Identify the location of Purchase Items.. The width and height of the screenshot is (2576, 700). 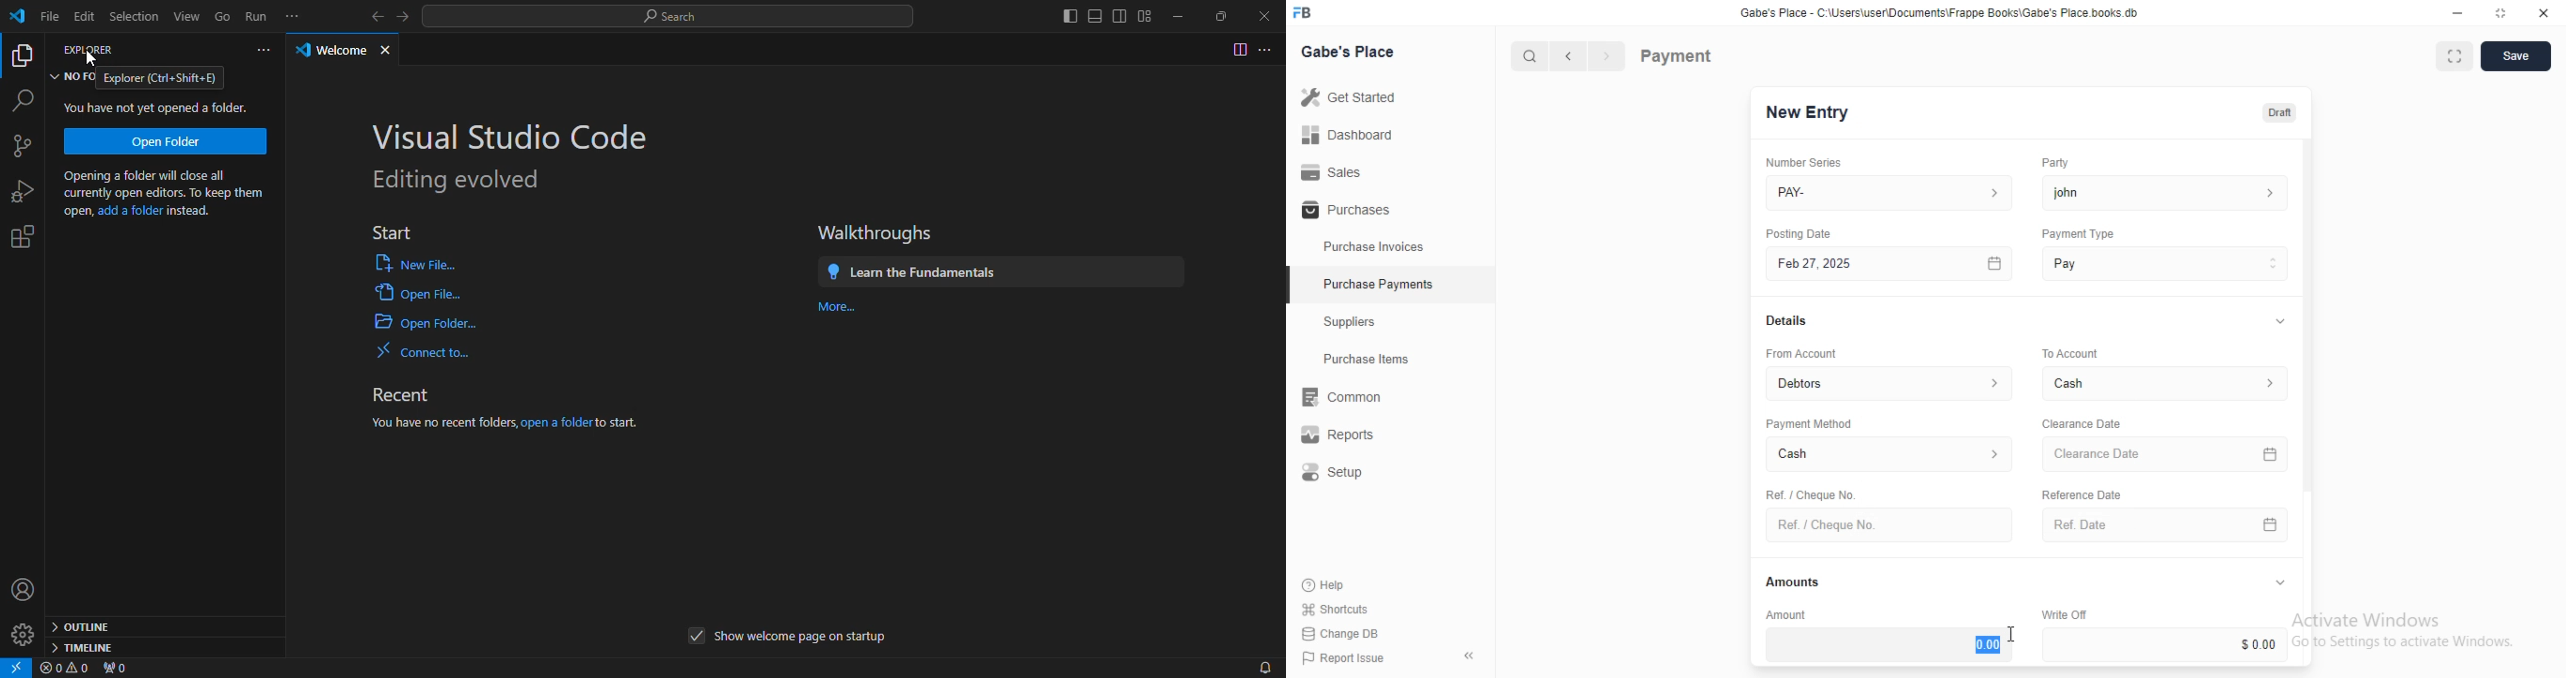
(1373, 361).